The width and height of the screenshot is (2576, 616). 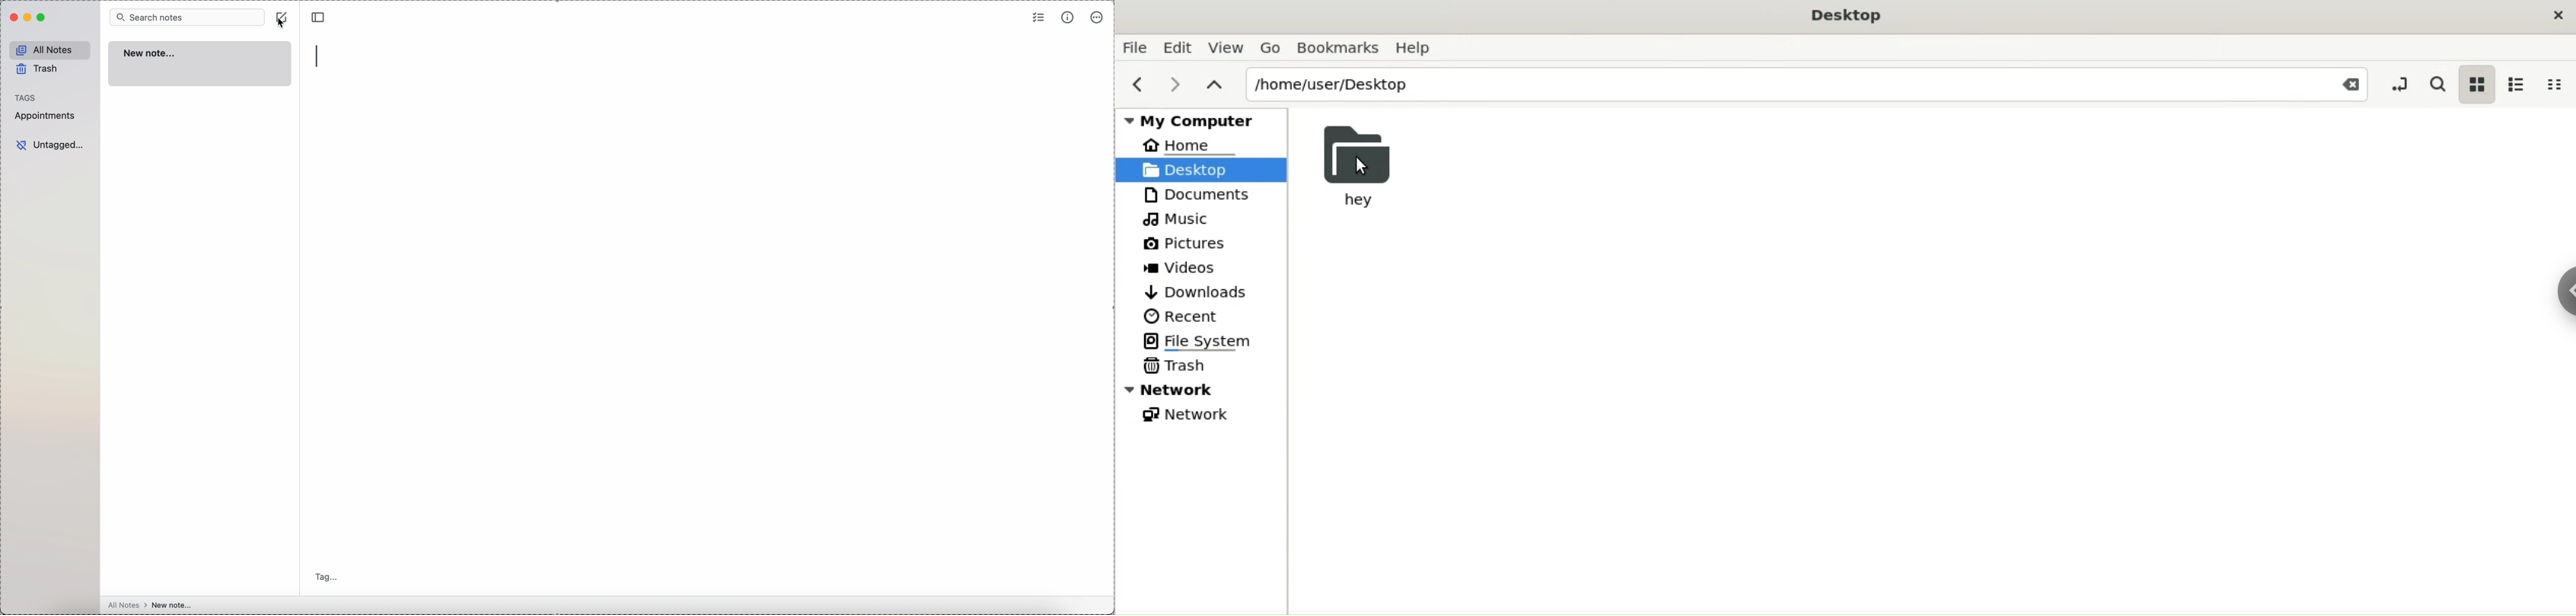 What do you see at coordinates (281, 21) in the screenshot?
I see `cursor` at bounding box center [281, 21].